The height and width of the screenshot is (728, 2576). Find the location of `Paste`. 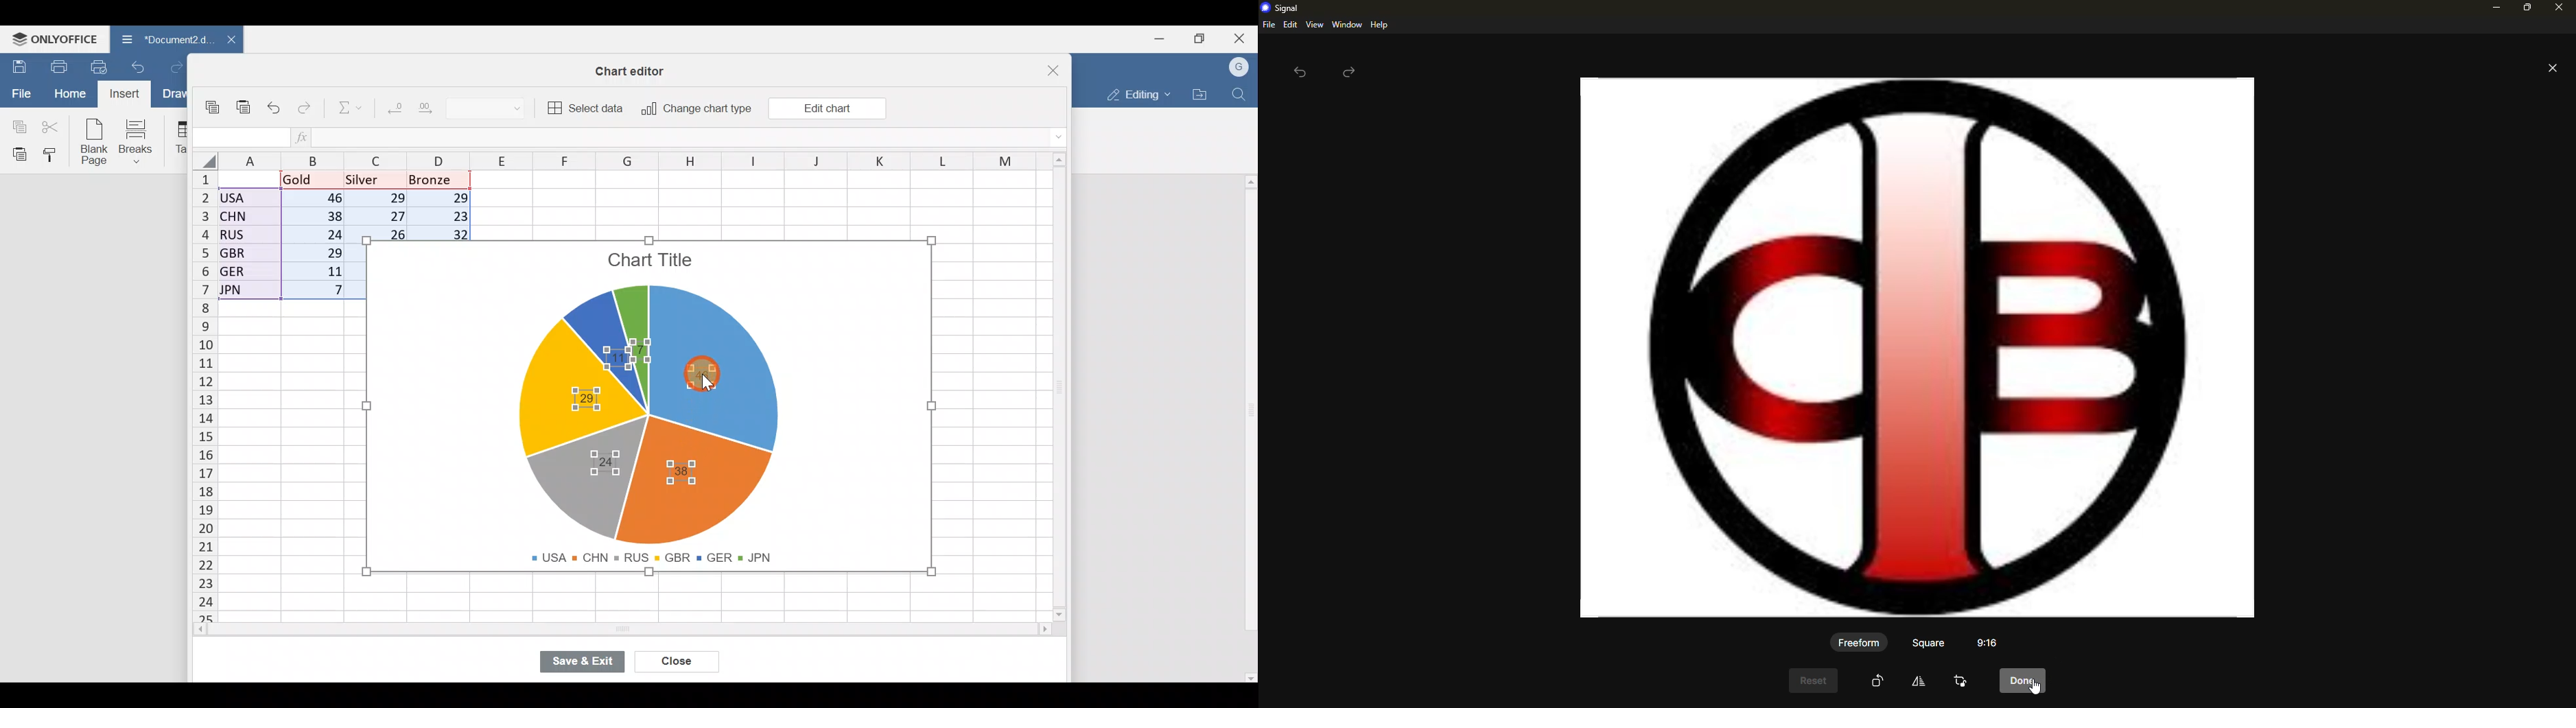

Paste is located at coordinates (245, 111).